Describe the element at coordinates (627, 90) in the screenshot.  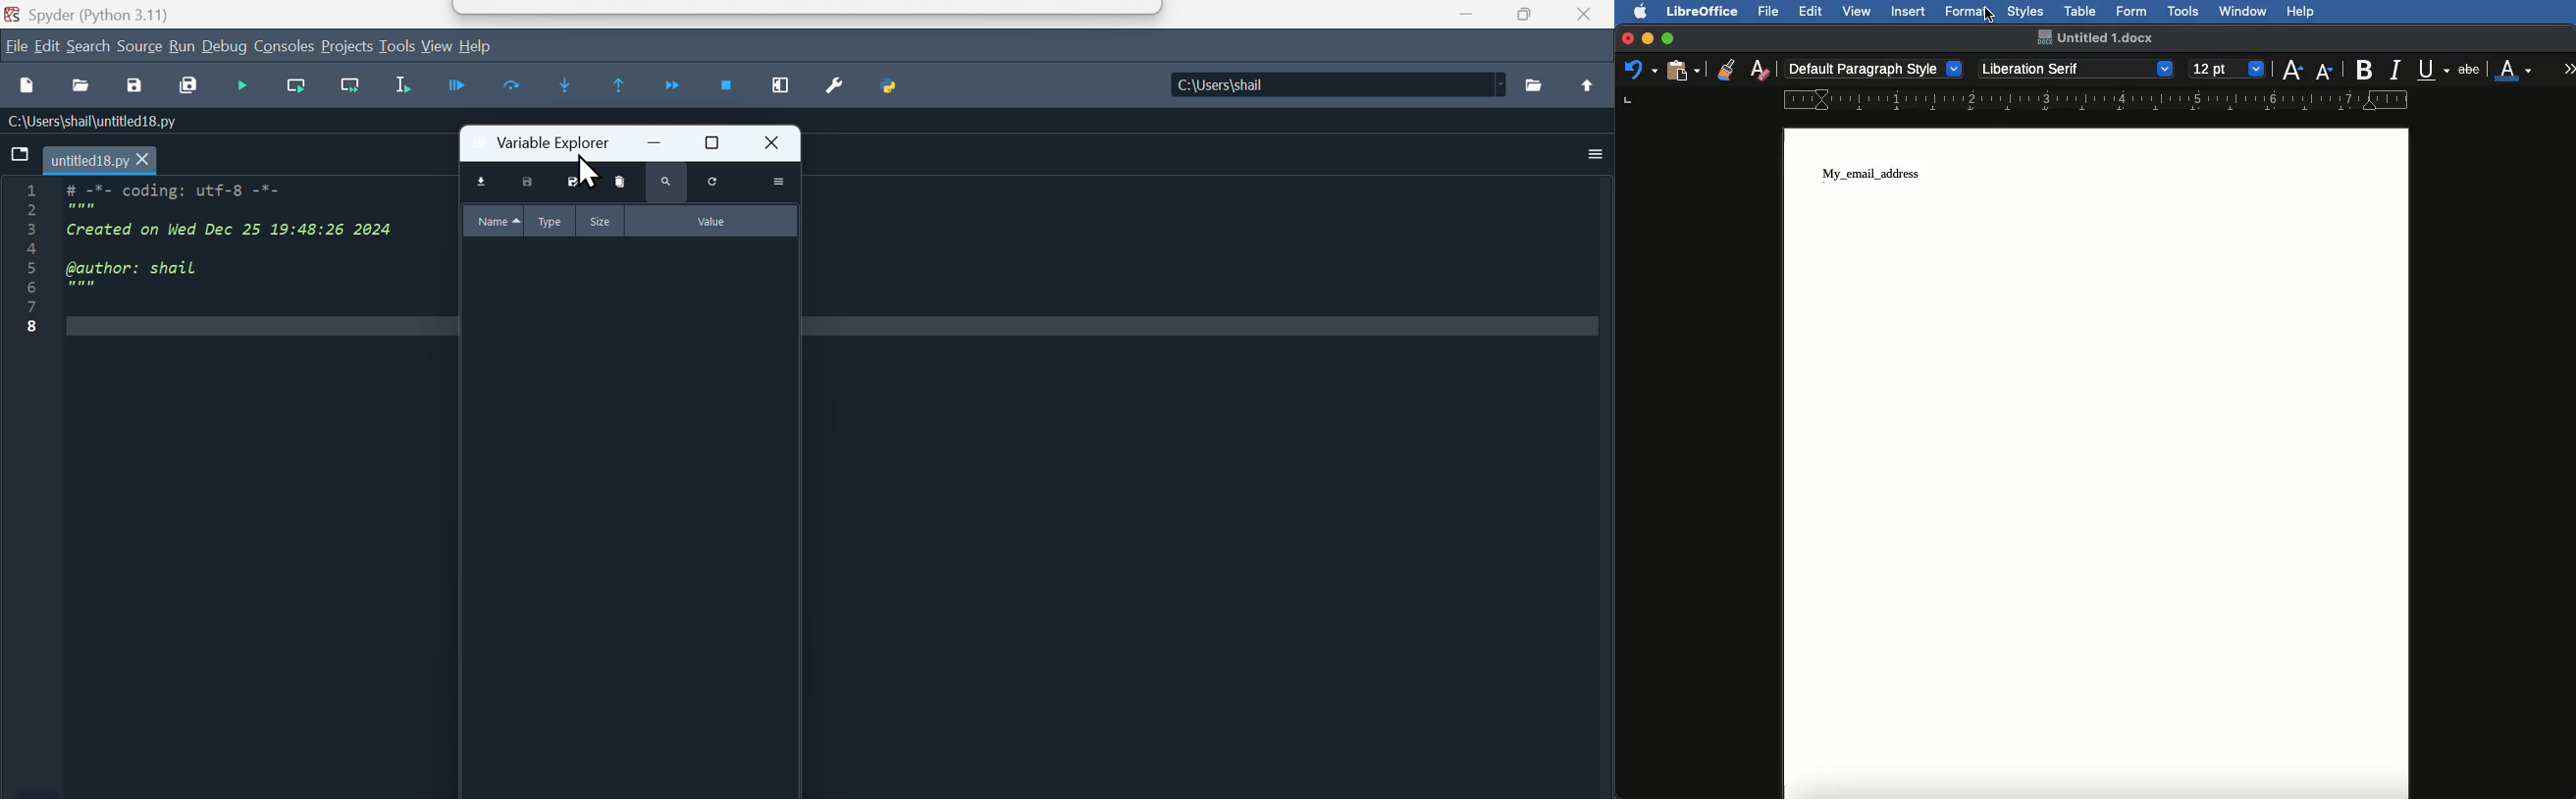
I see `Run untill Current function teturns` at that location.